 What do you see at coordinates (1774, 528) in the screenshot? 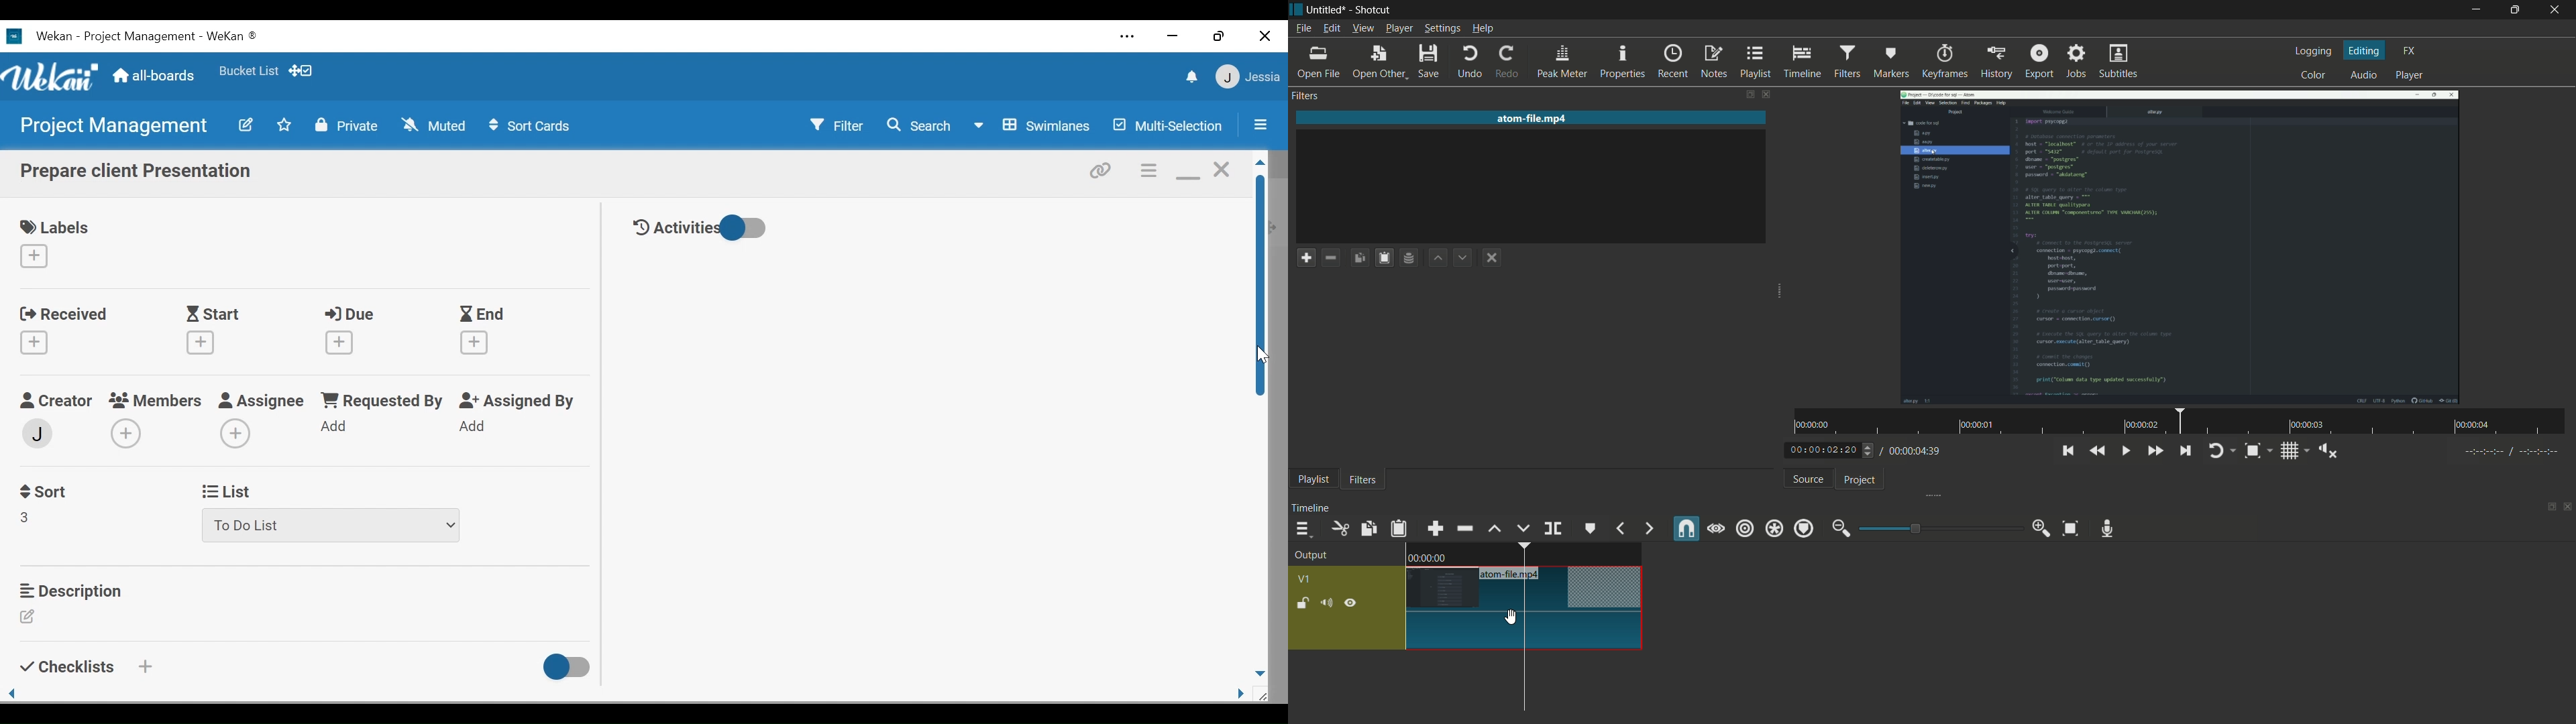
I see `ripple all tracks` at bounding box center [1774, 528].